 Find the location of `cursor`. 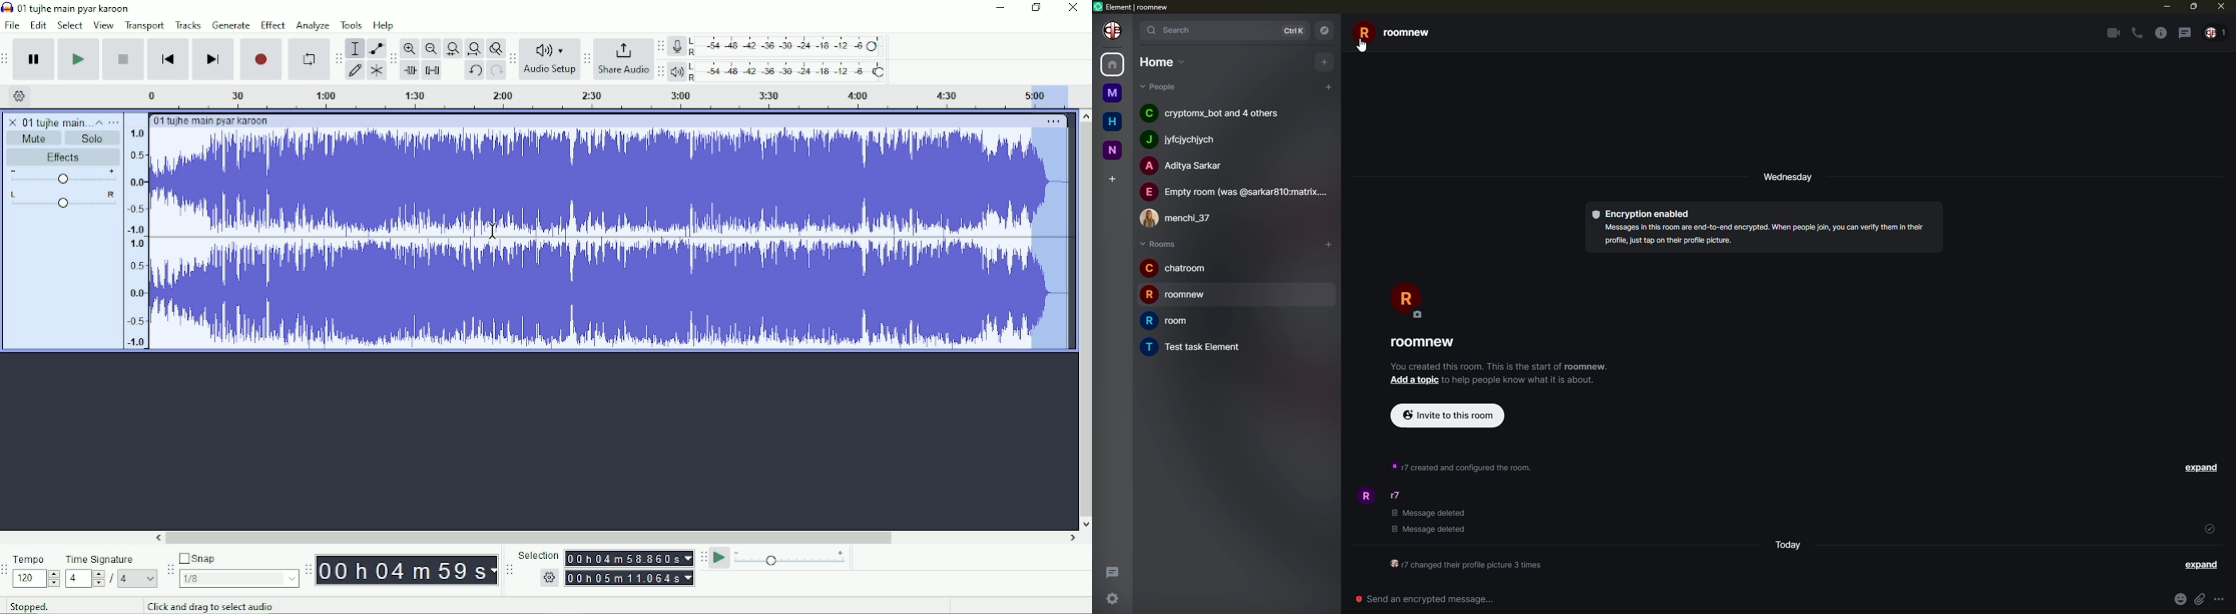

cursor is located at coordinates (1365, 48).